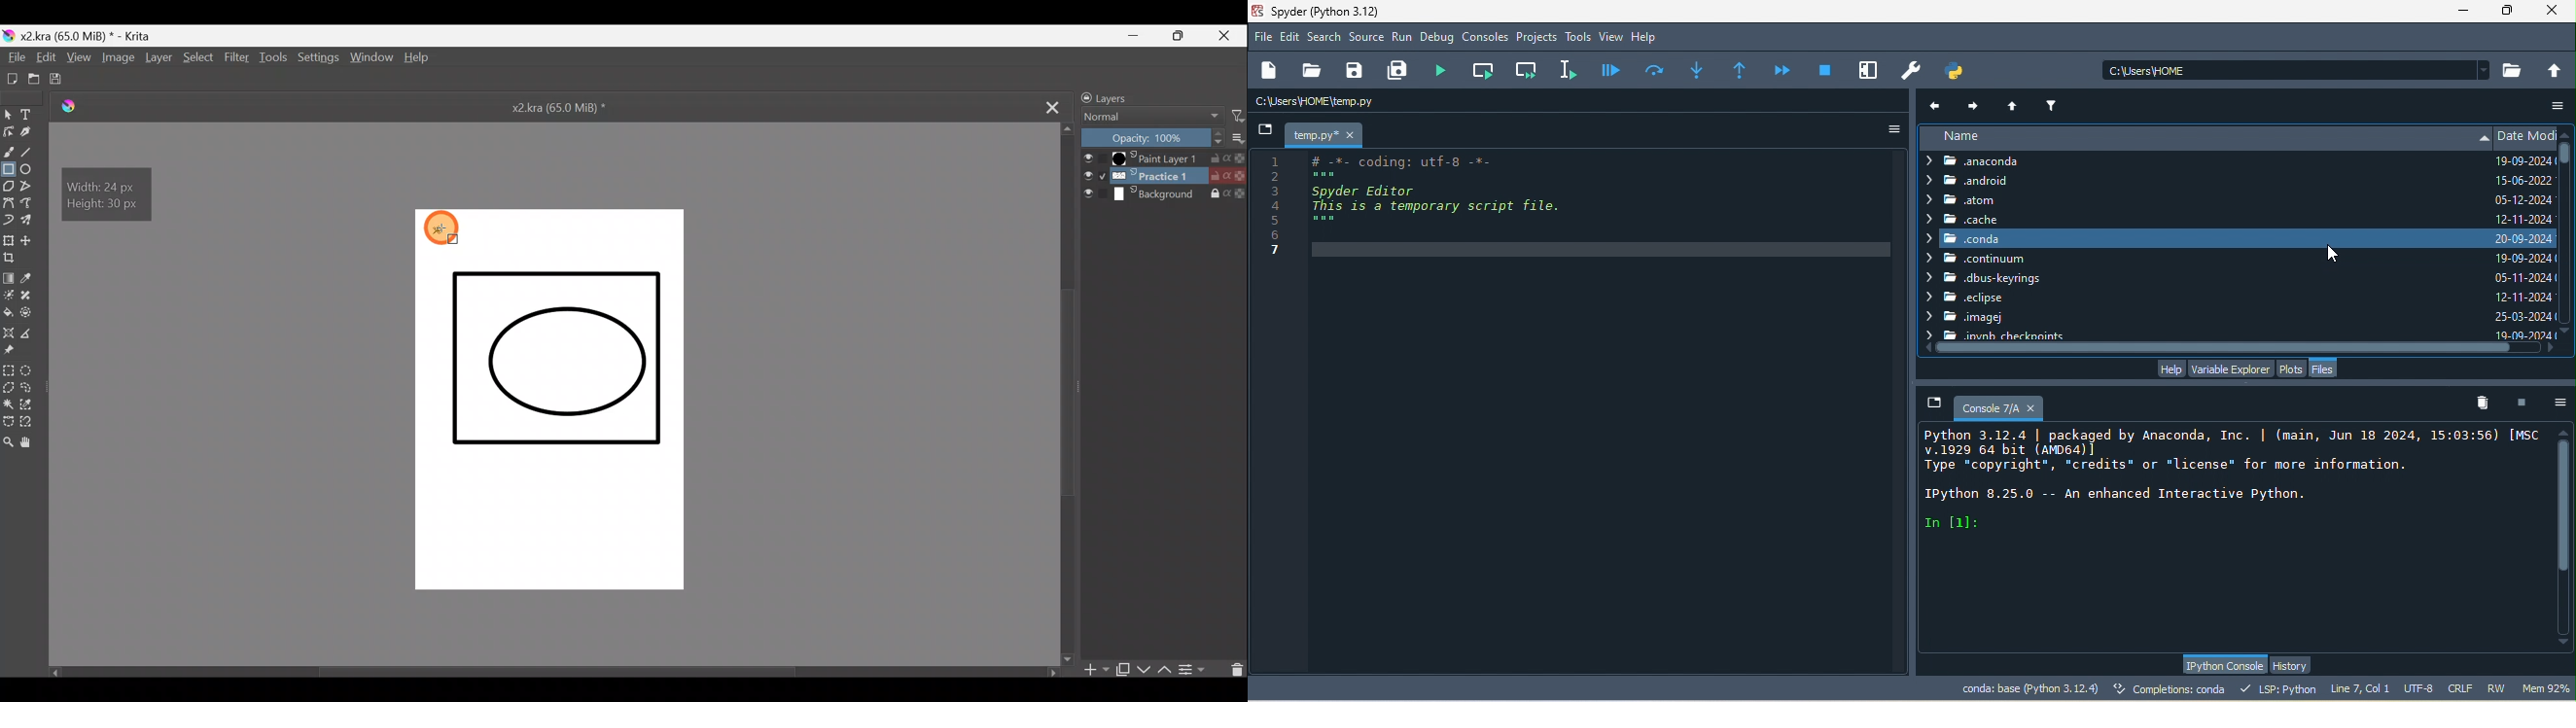 The width and height of the screenshot is (2576, 728). Describe the element at coordinates (8, 295) in the screenshot. I see `Colourise mask tool` at that location.